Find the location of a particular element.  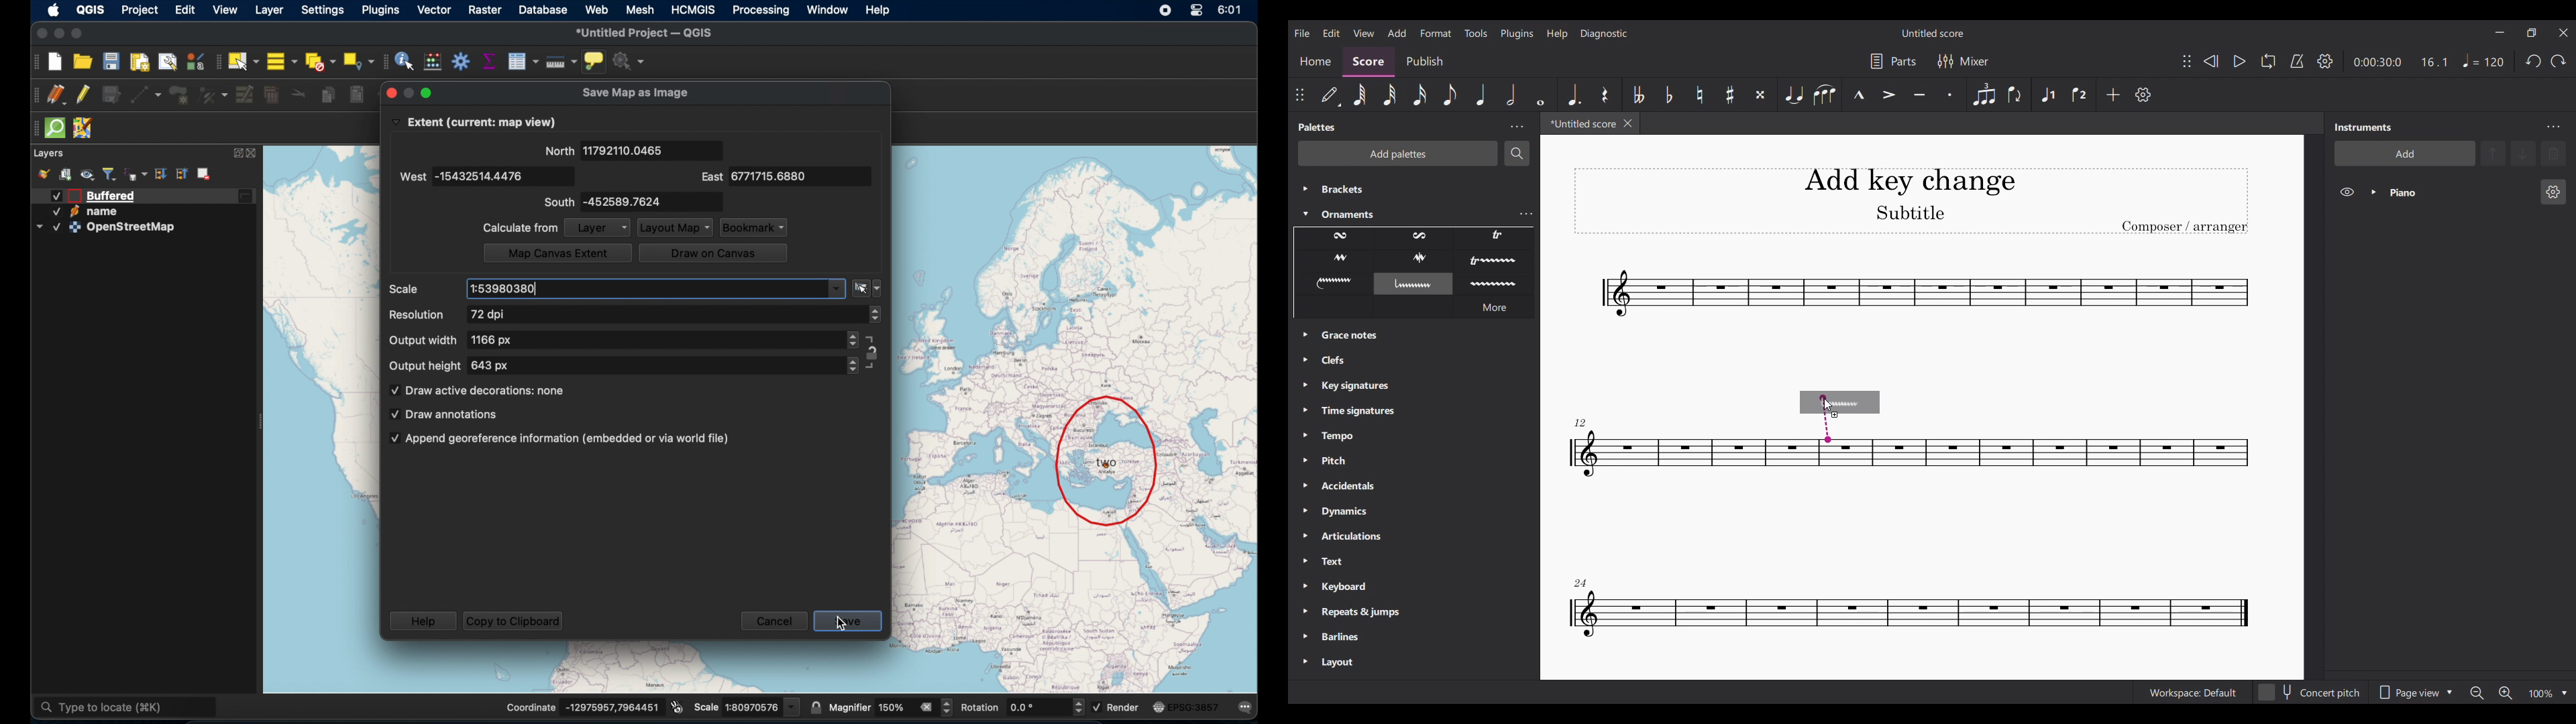

Workspace: default is located at coordinates (2193, 692).